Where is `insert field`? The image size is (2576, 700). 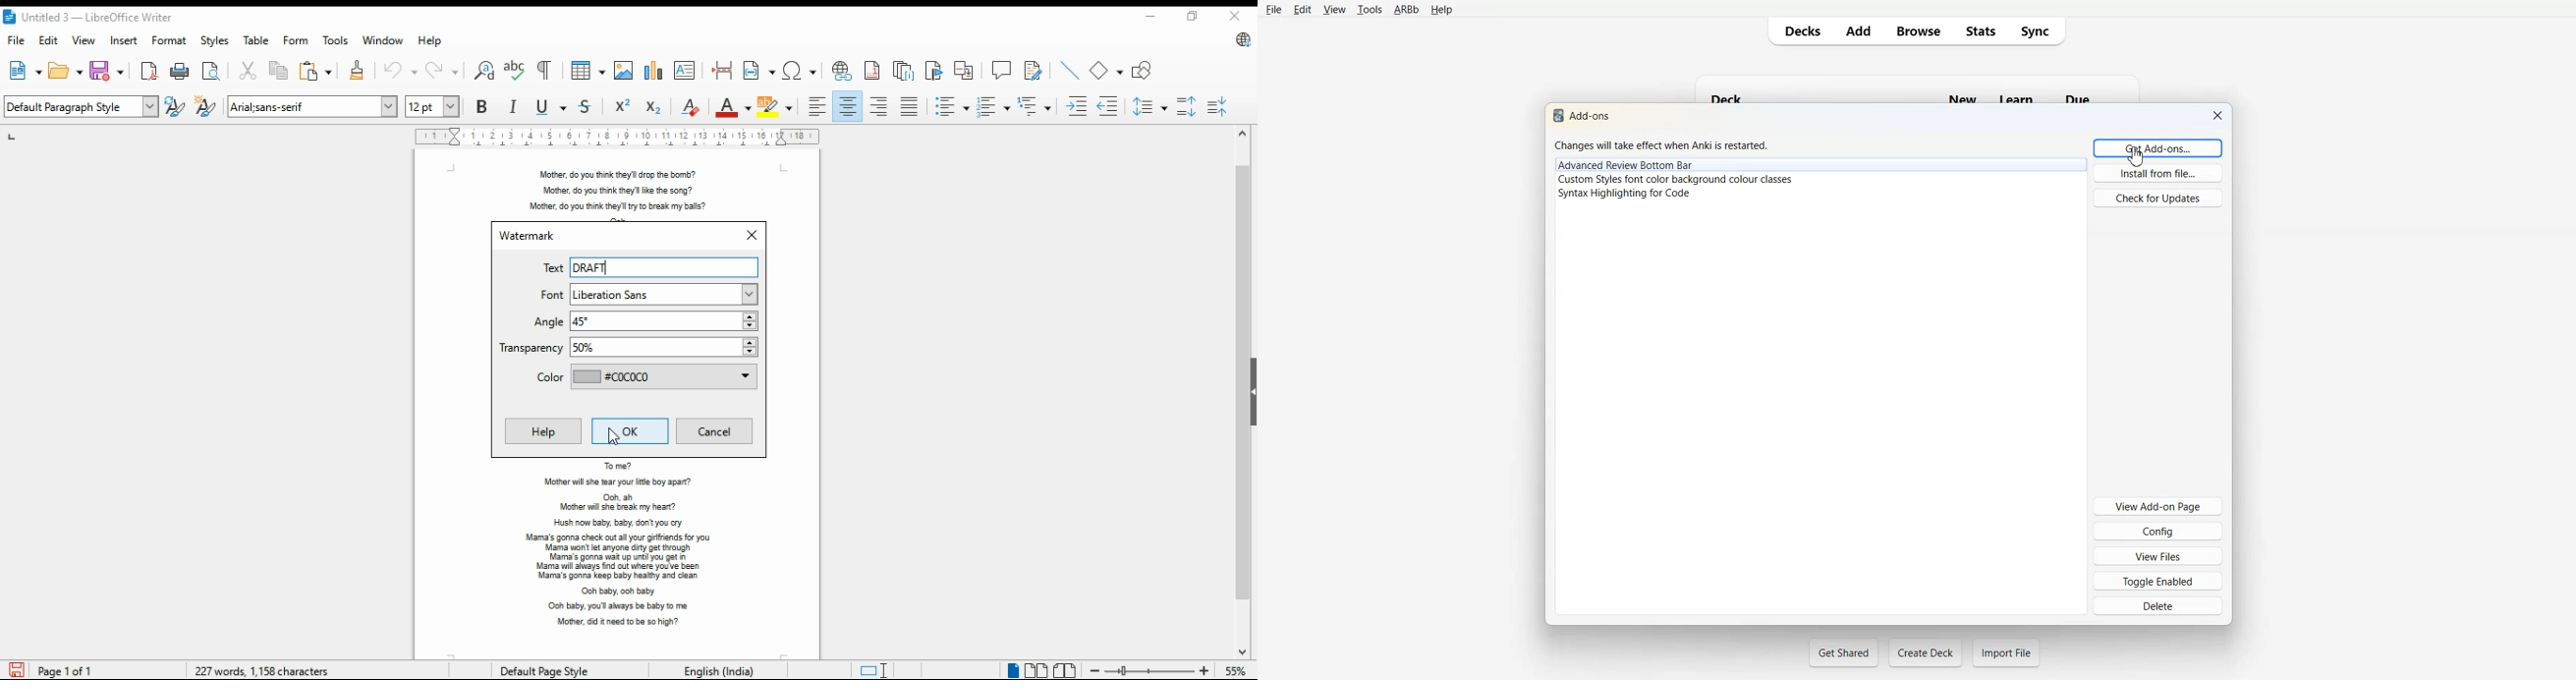 insert field is located at coordinates (759, 71).